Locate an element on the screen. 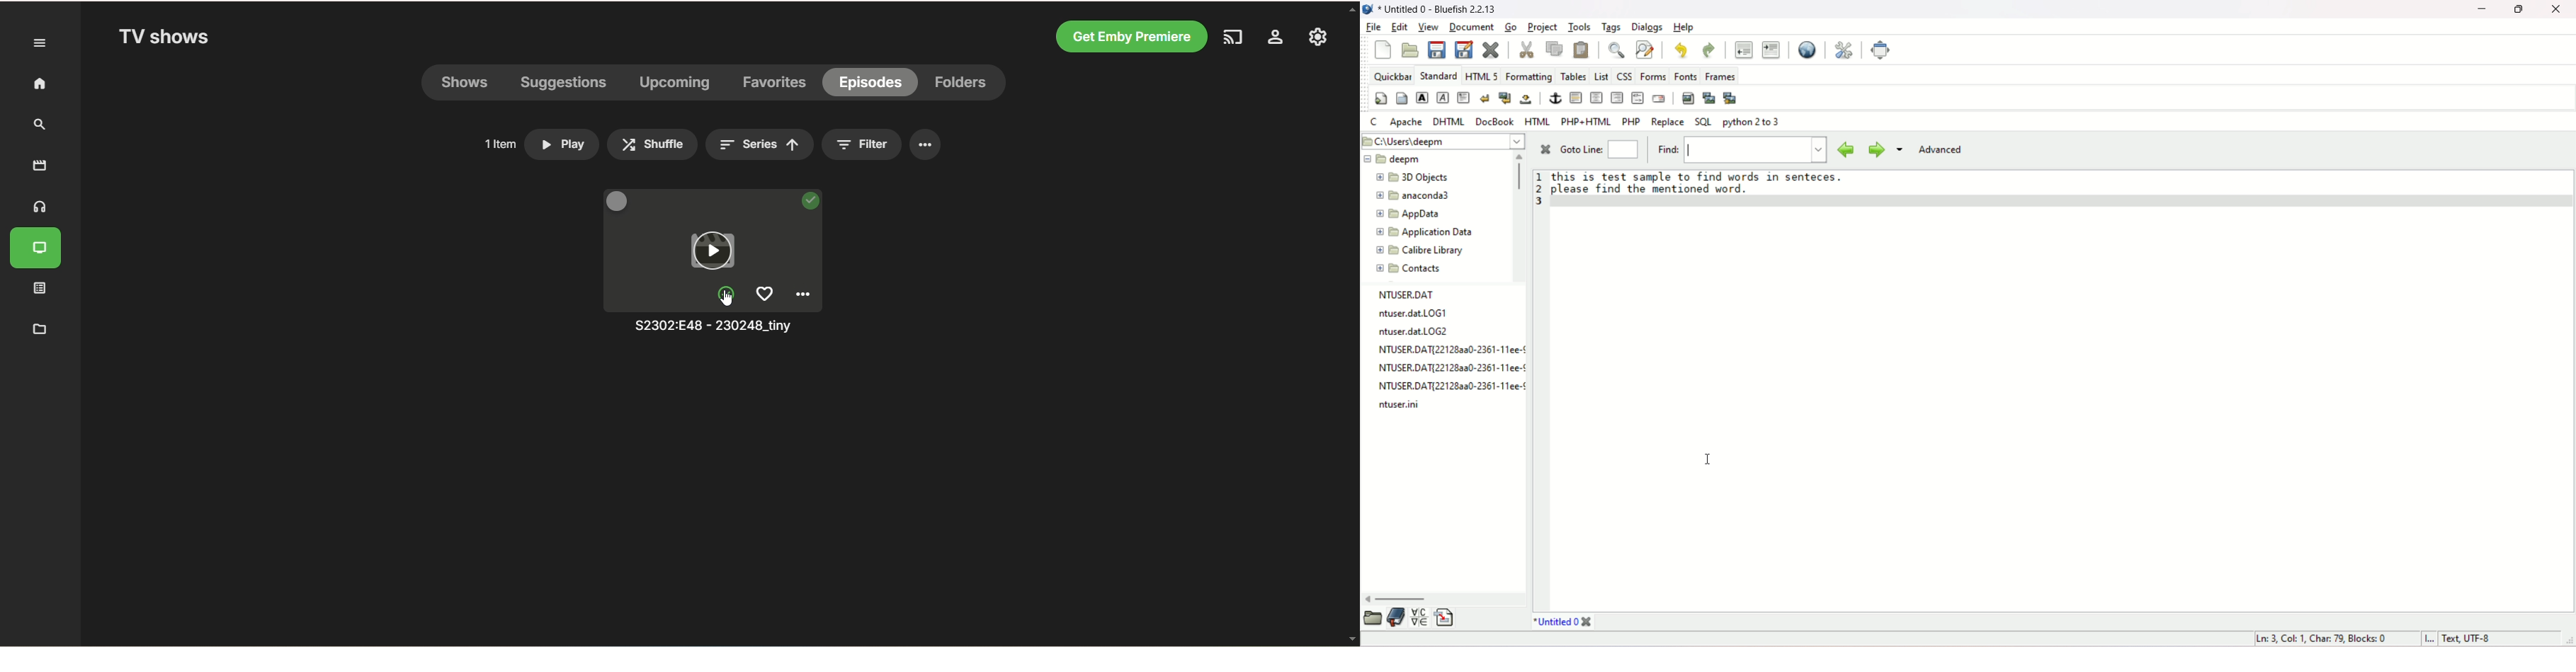 The image size is (2576, 672). contacts is located at coordinates (1412, 268).